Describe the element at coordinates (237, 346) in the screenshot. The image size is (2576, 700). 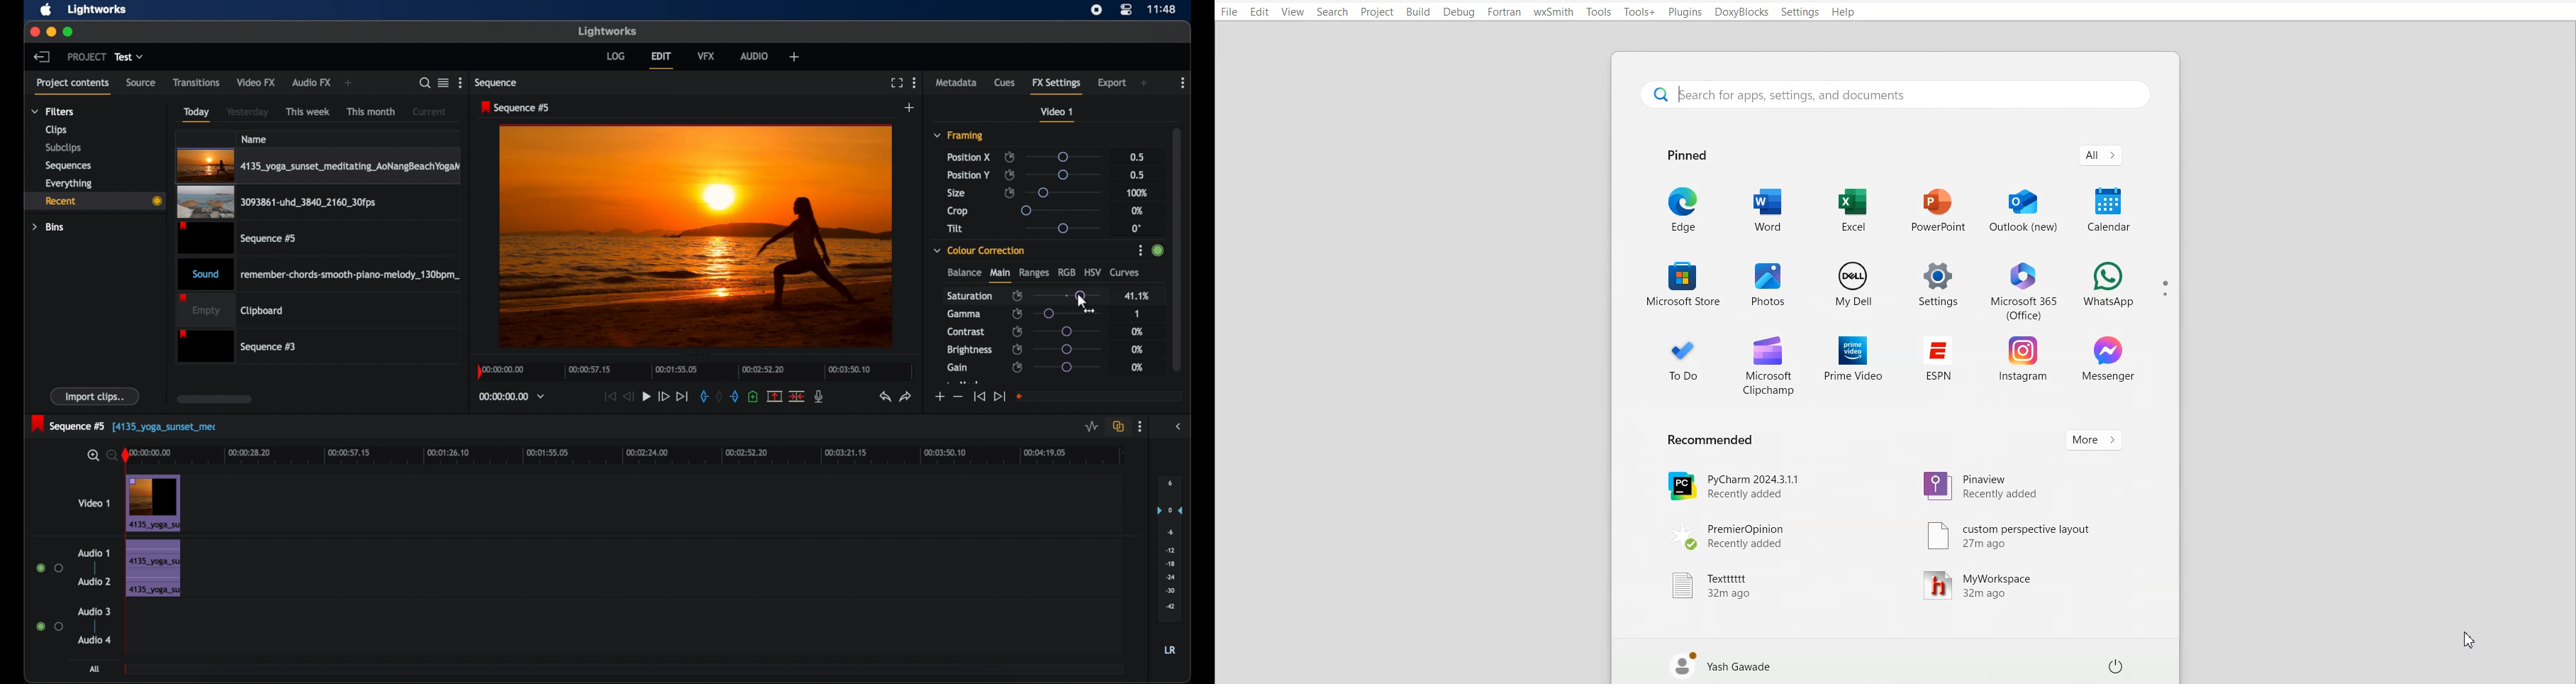
I see `sequence 3` at that location.